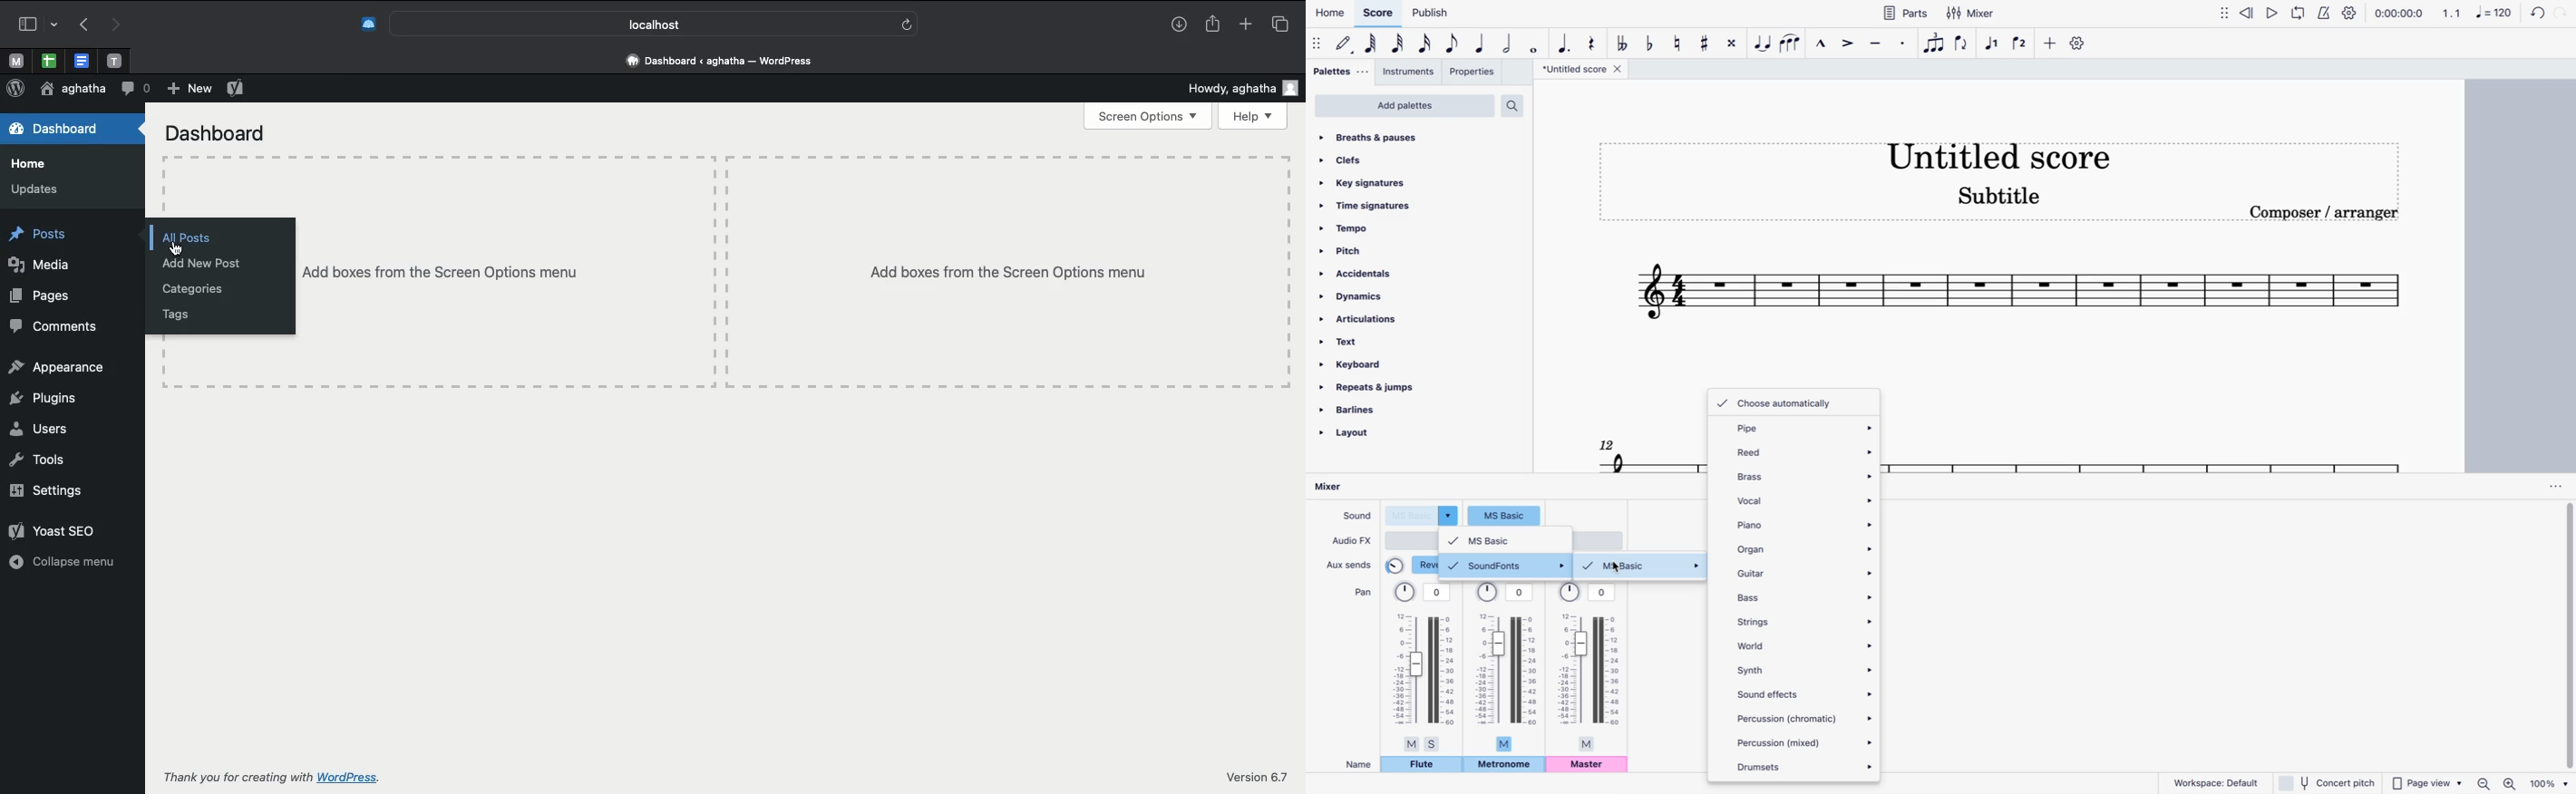  I want to click on time signatures, so click(1381, 207).